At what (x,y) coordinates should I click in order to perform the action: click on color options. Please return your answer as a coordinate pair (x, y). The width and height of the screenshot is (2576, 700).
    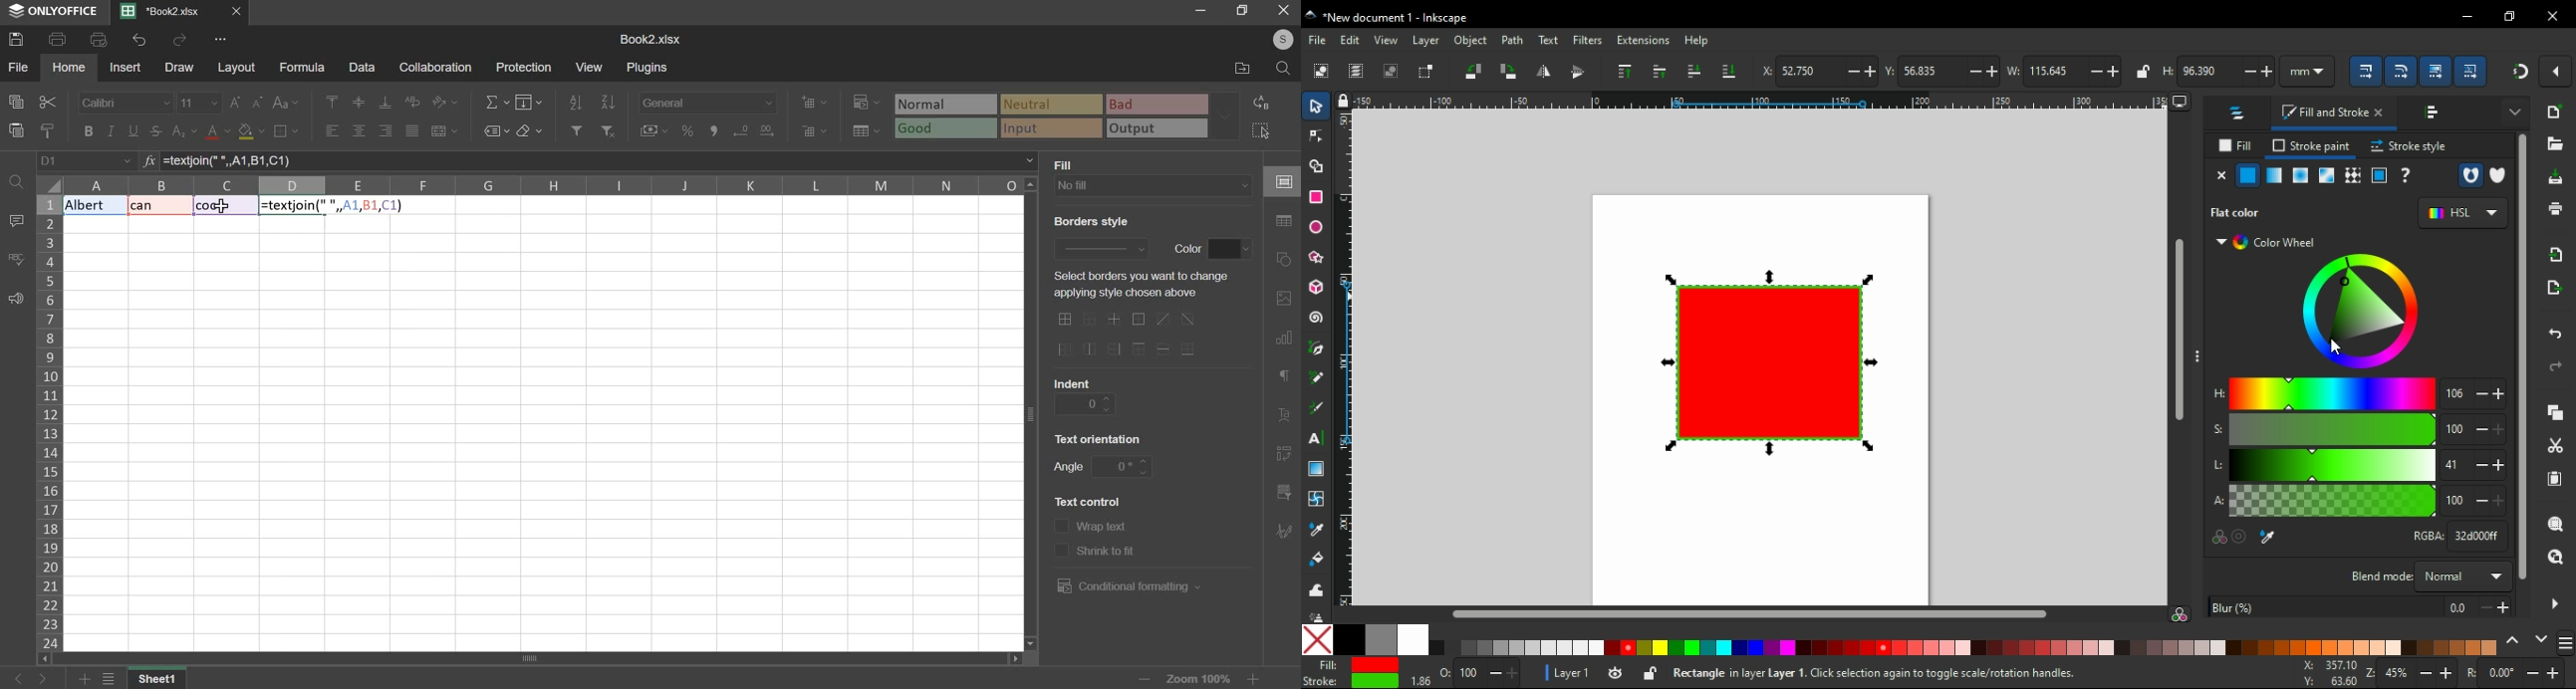
    Looking at the image, I should click on (1899, 640).